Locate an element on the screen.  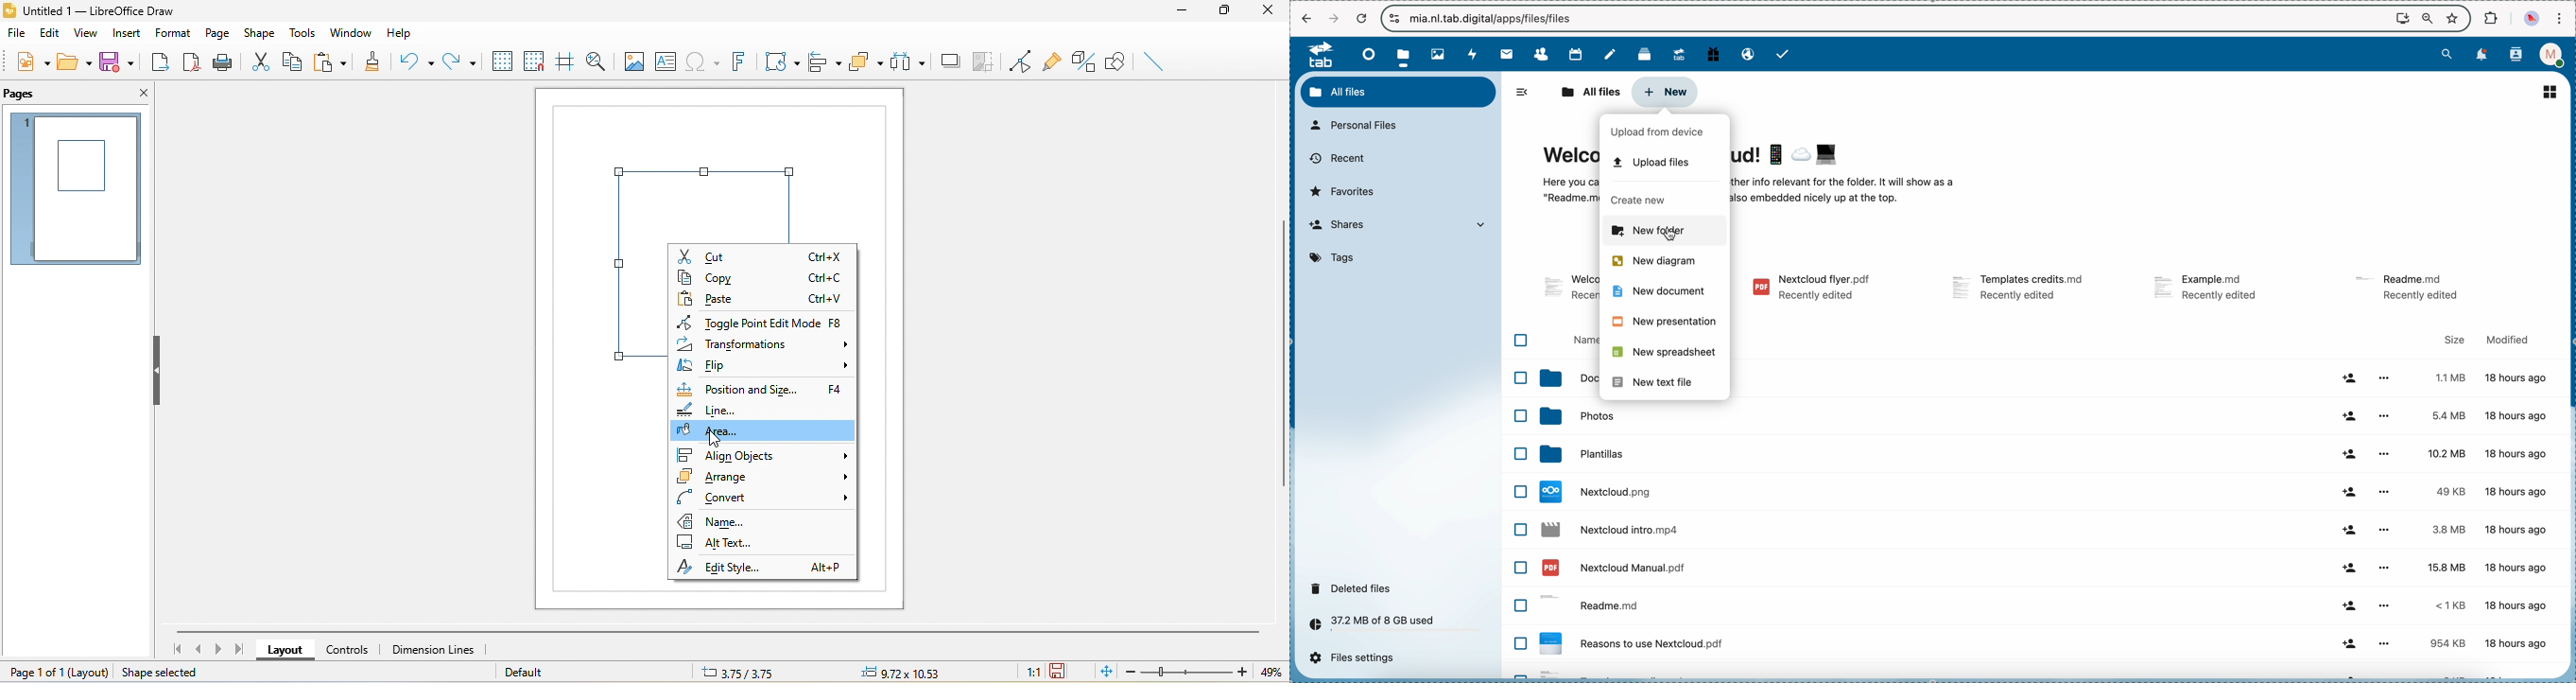
37.2 MB of 8 GB is located at coordinates (1369, 626).